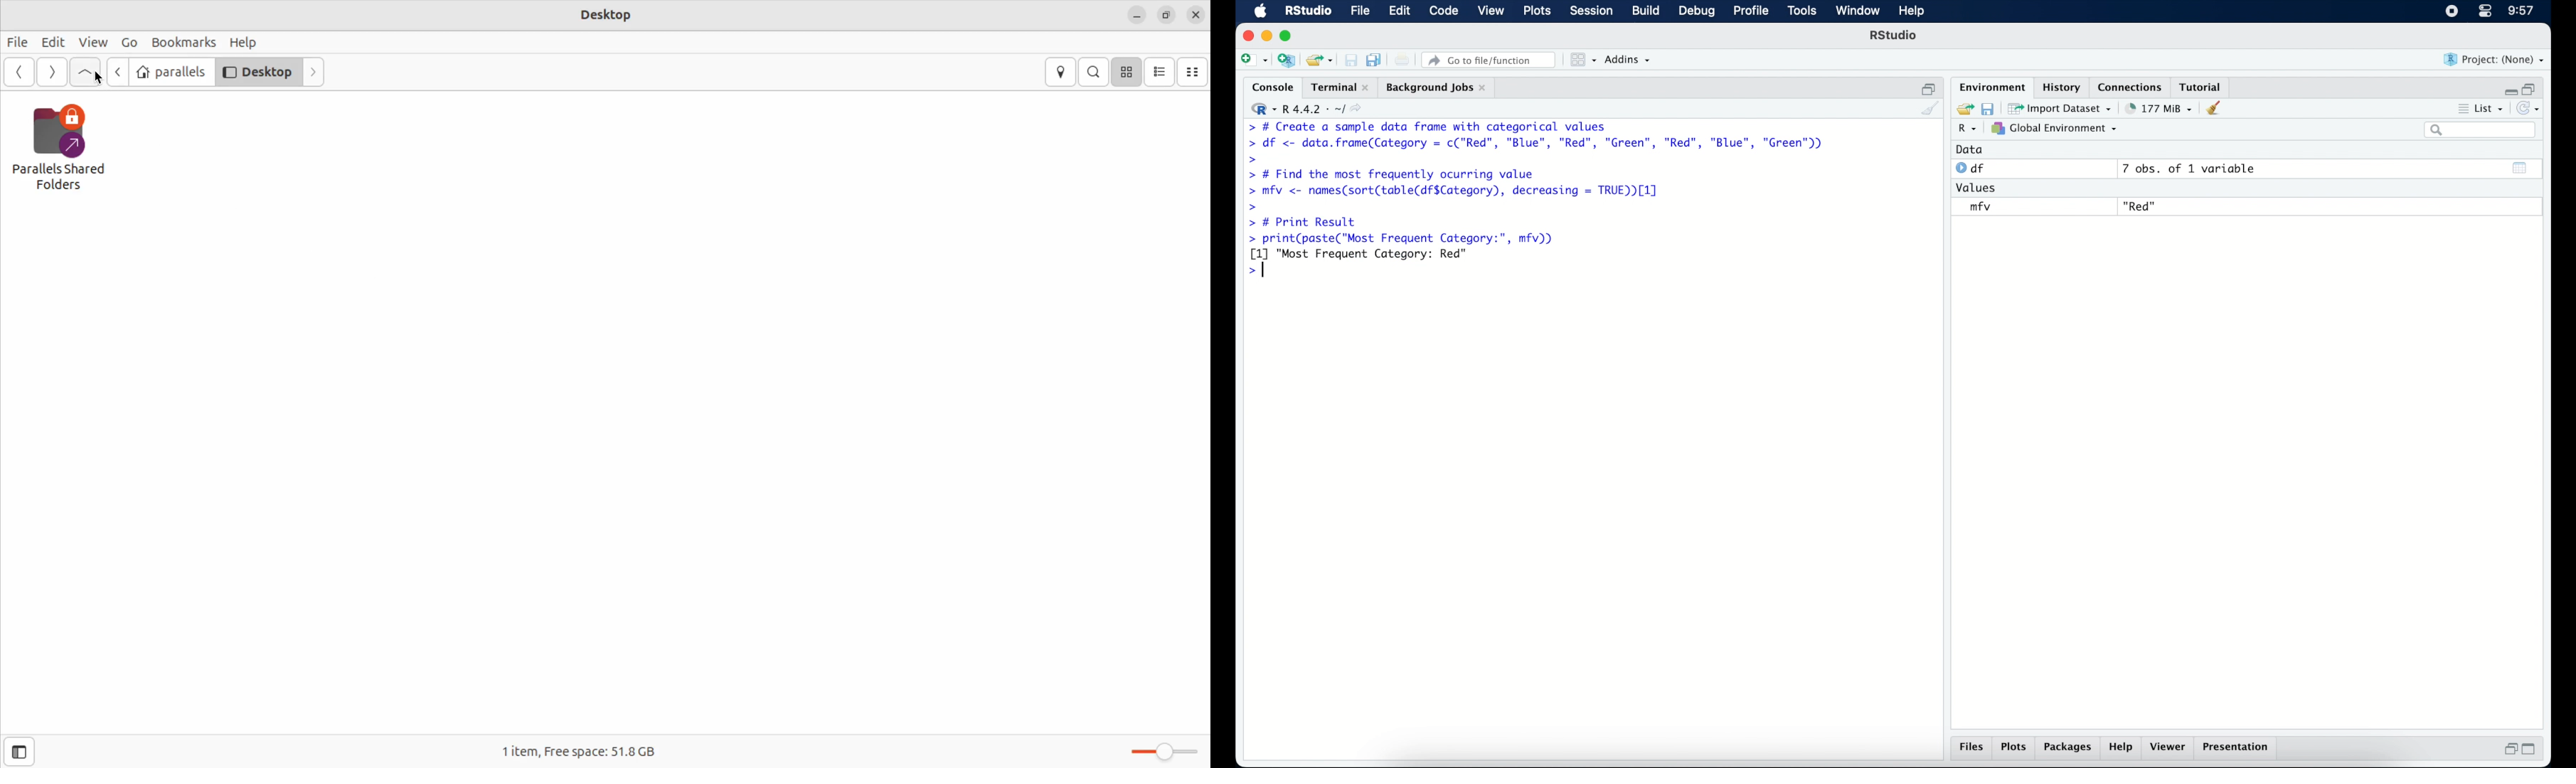  I want to click on new file, so click(1252, 59).